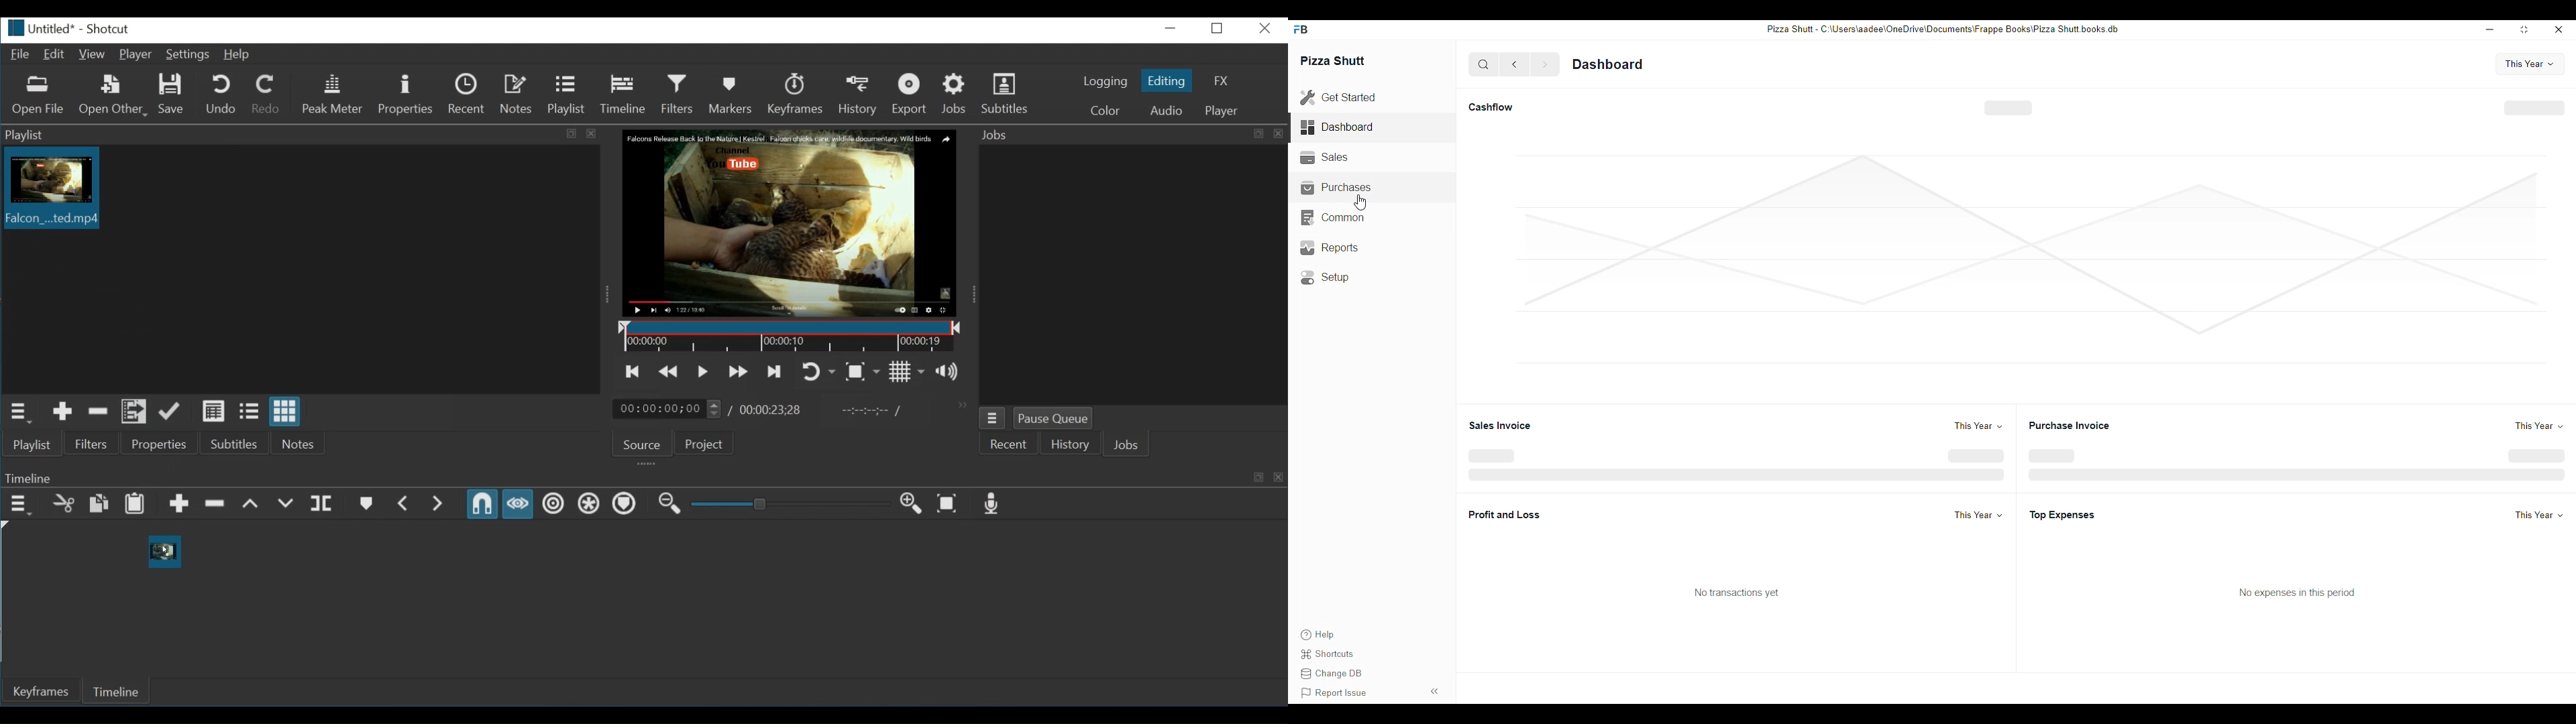 This screenshot has height=728, width=2576. I want to click on Adjust Zoom timeline, so click(788, 503).